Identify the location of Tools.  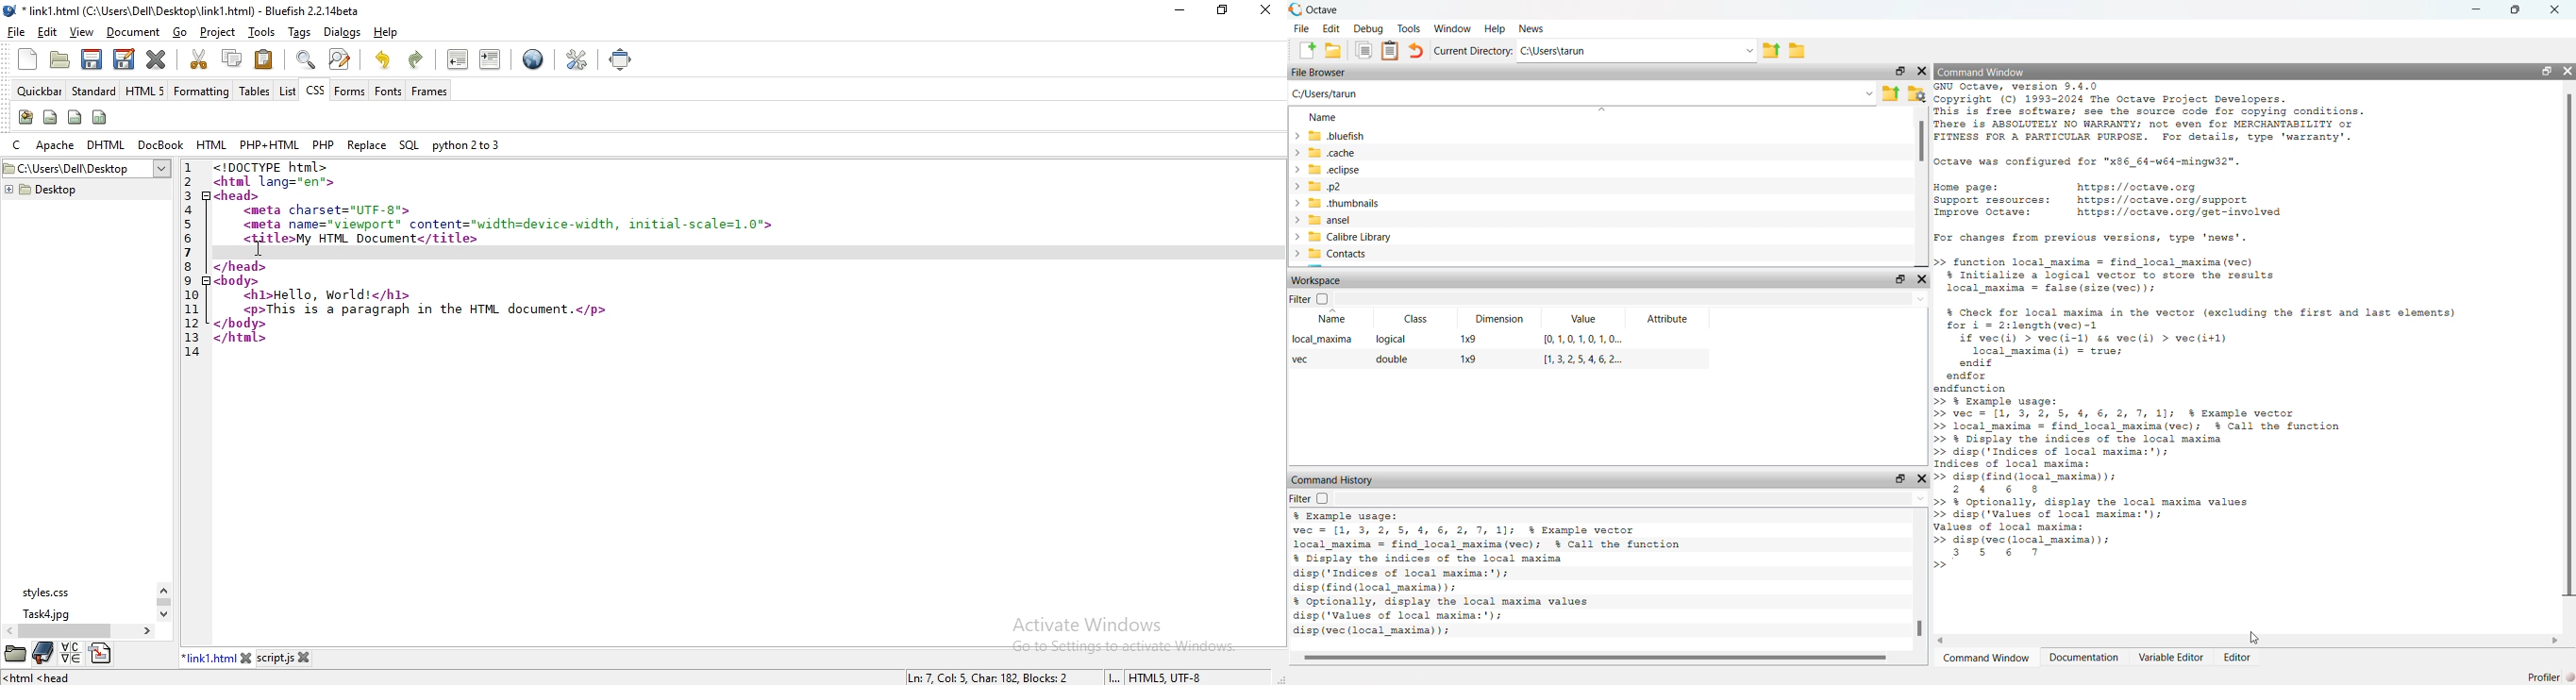
(1409, 28).